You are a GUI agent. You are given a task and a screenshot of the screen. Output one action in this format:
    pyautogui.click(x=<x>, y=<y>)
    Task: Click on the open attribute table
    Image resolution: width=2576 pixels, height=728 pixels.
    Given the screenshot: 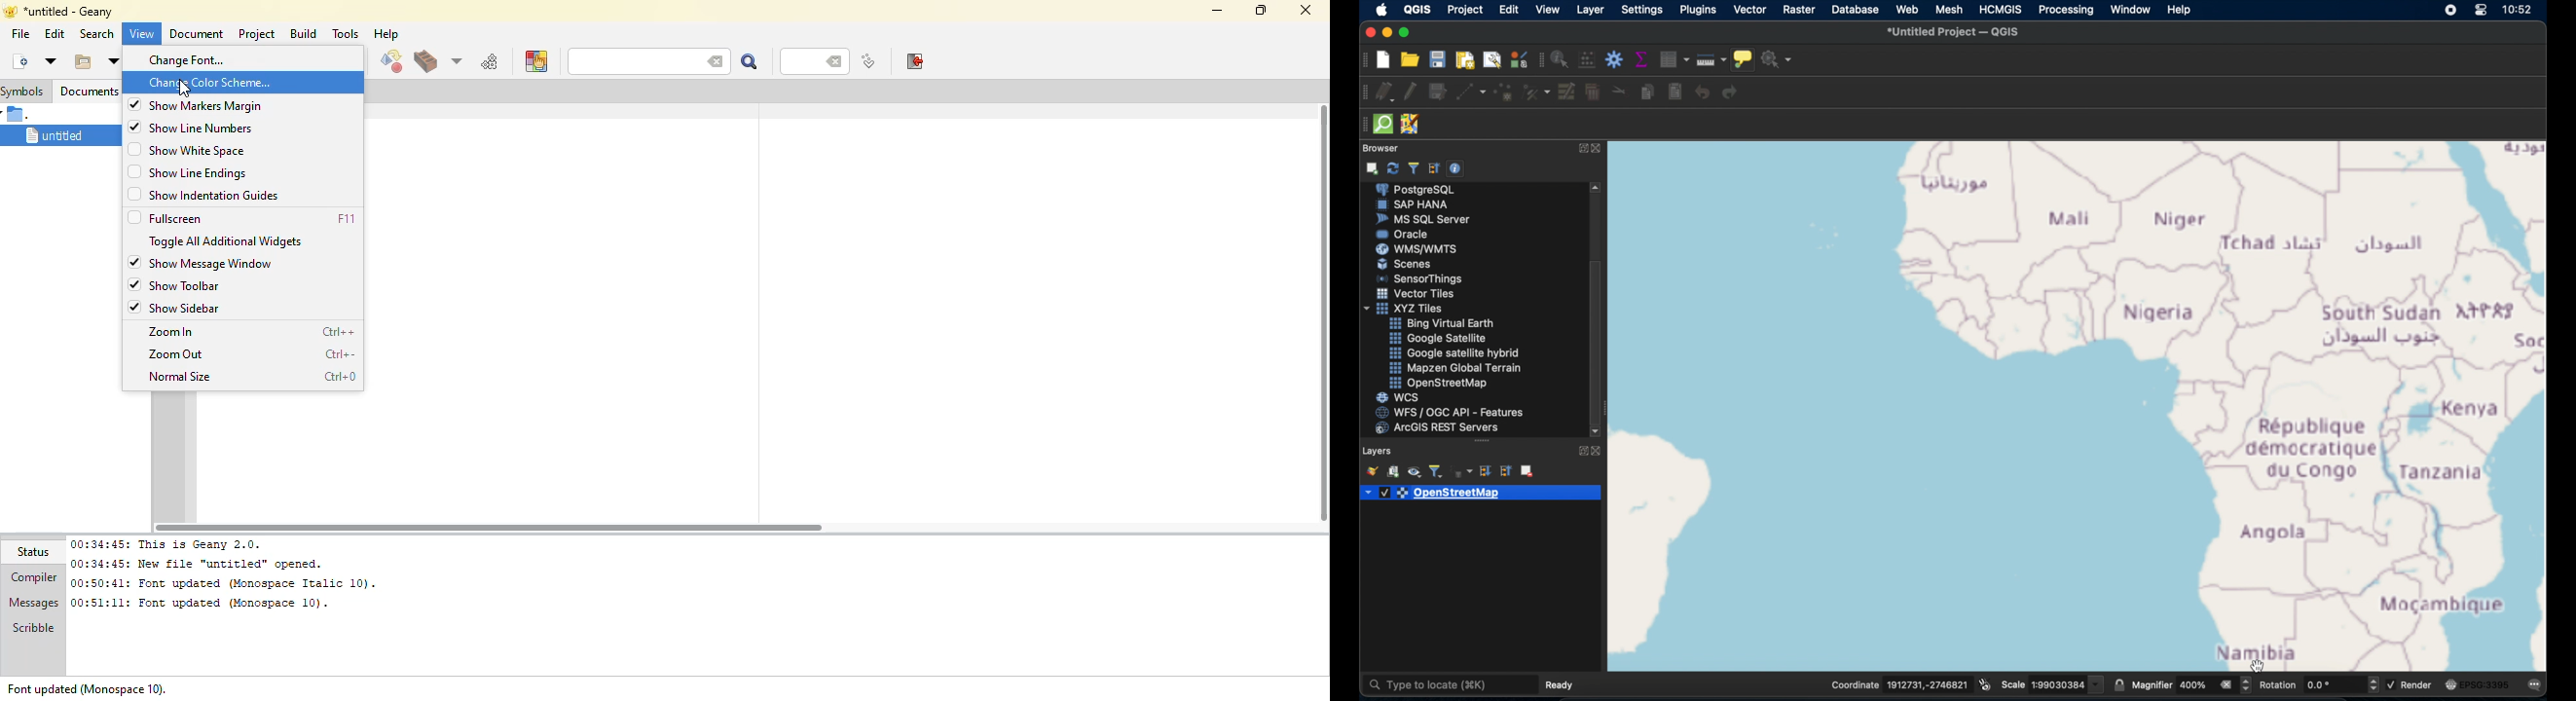 What is the action you would take?
    pyautogui.click(x=1674, y=59)
    